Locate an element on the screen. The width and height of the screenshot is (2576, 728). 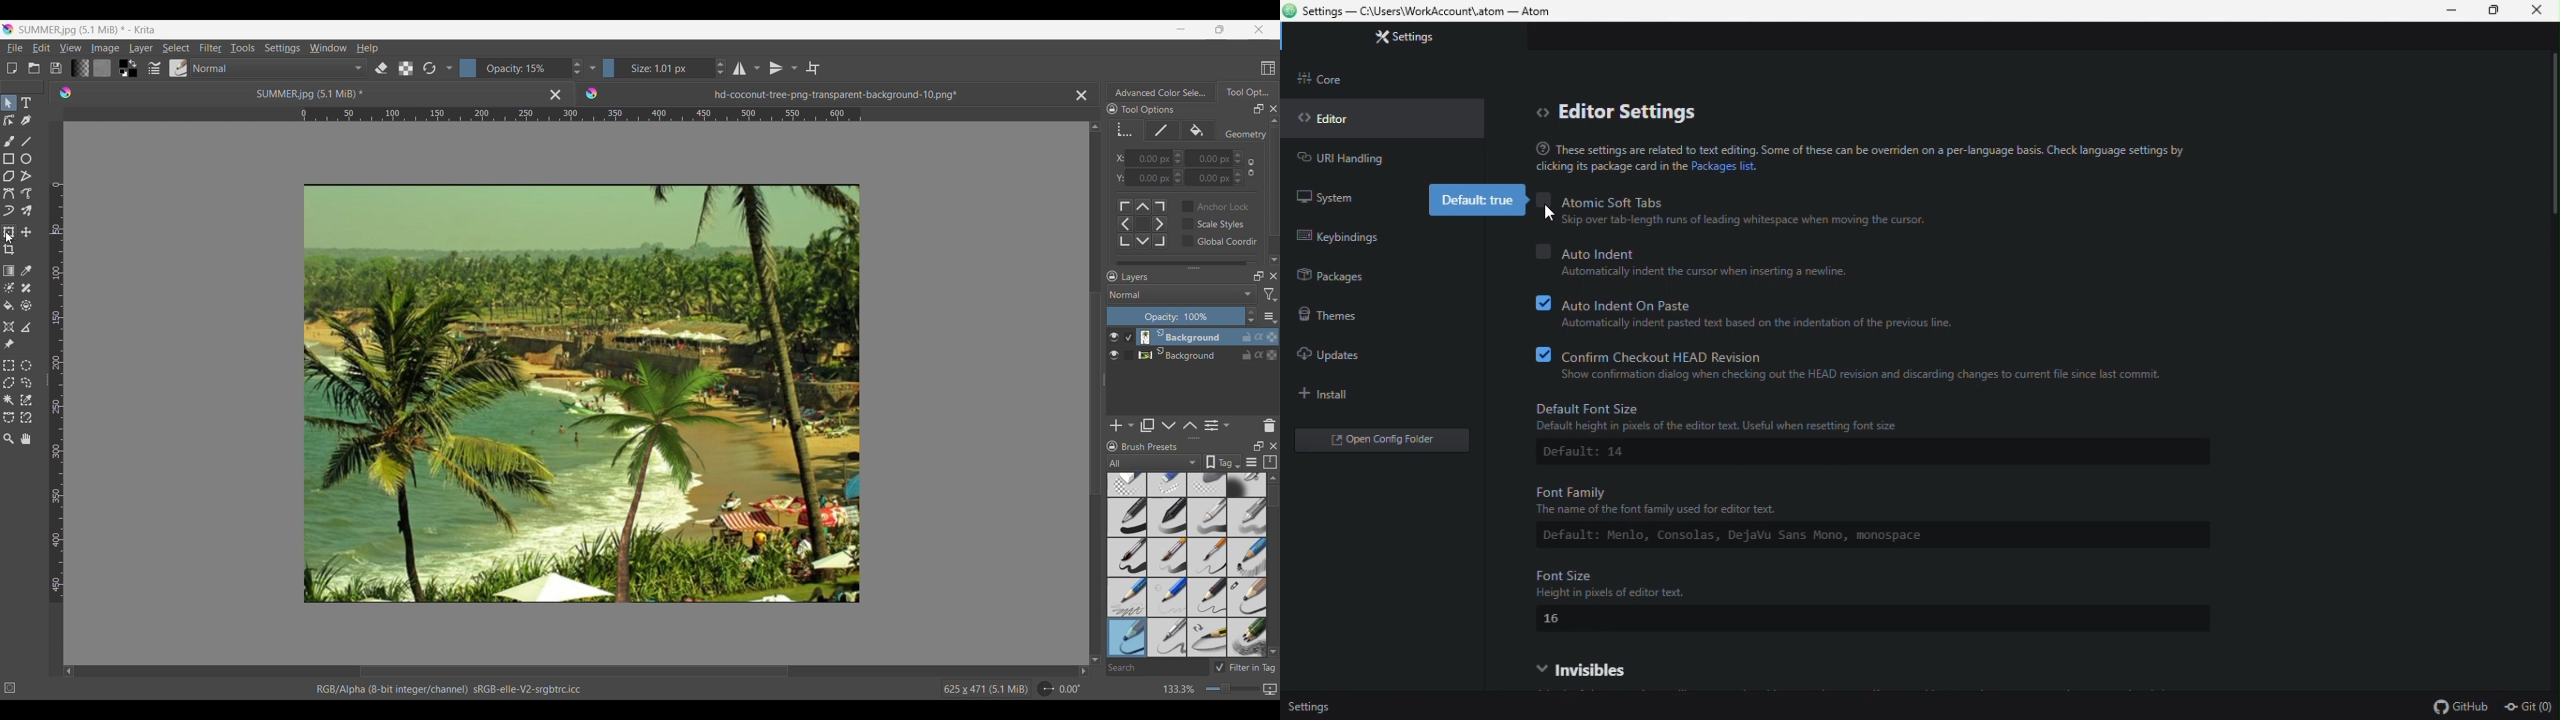
Default Font Size
Default height in pixels of the editor text. Useful when resetting font size is located at coordinates (1744, 416).